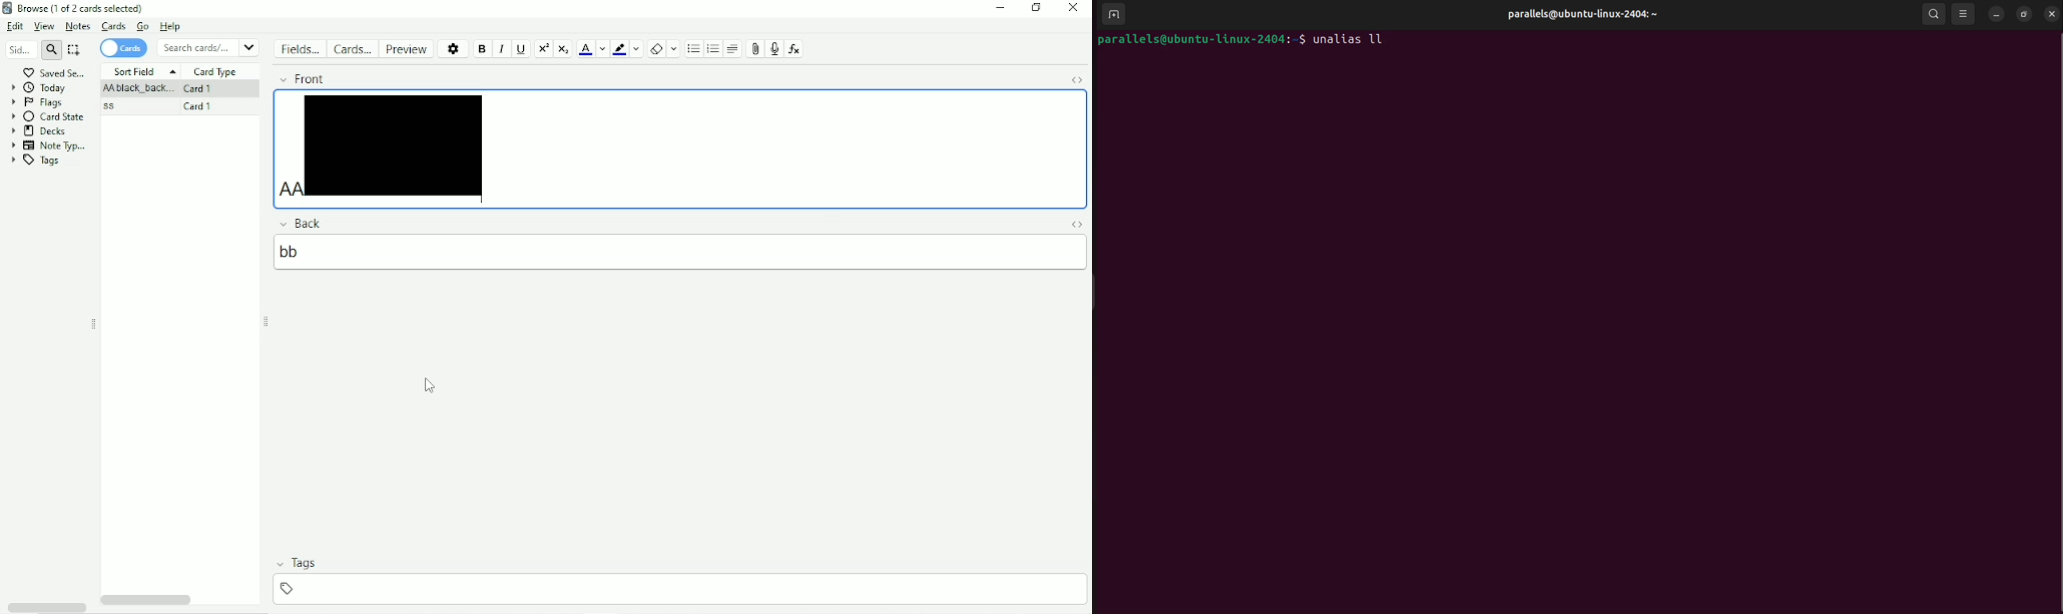 The image size is (2072, 616). What do you see at coordinates (309, 78) in the screenshot?
I see `font` at bounding box center [309, 78].